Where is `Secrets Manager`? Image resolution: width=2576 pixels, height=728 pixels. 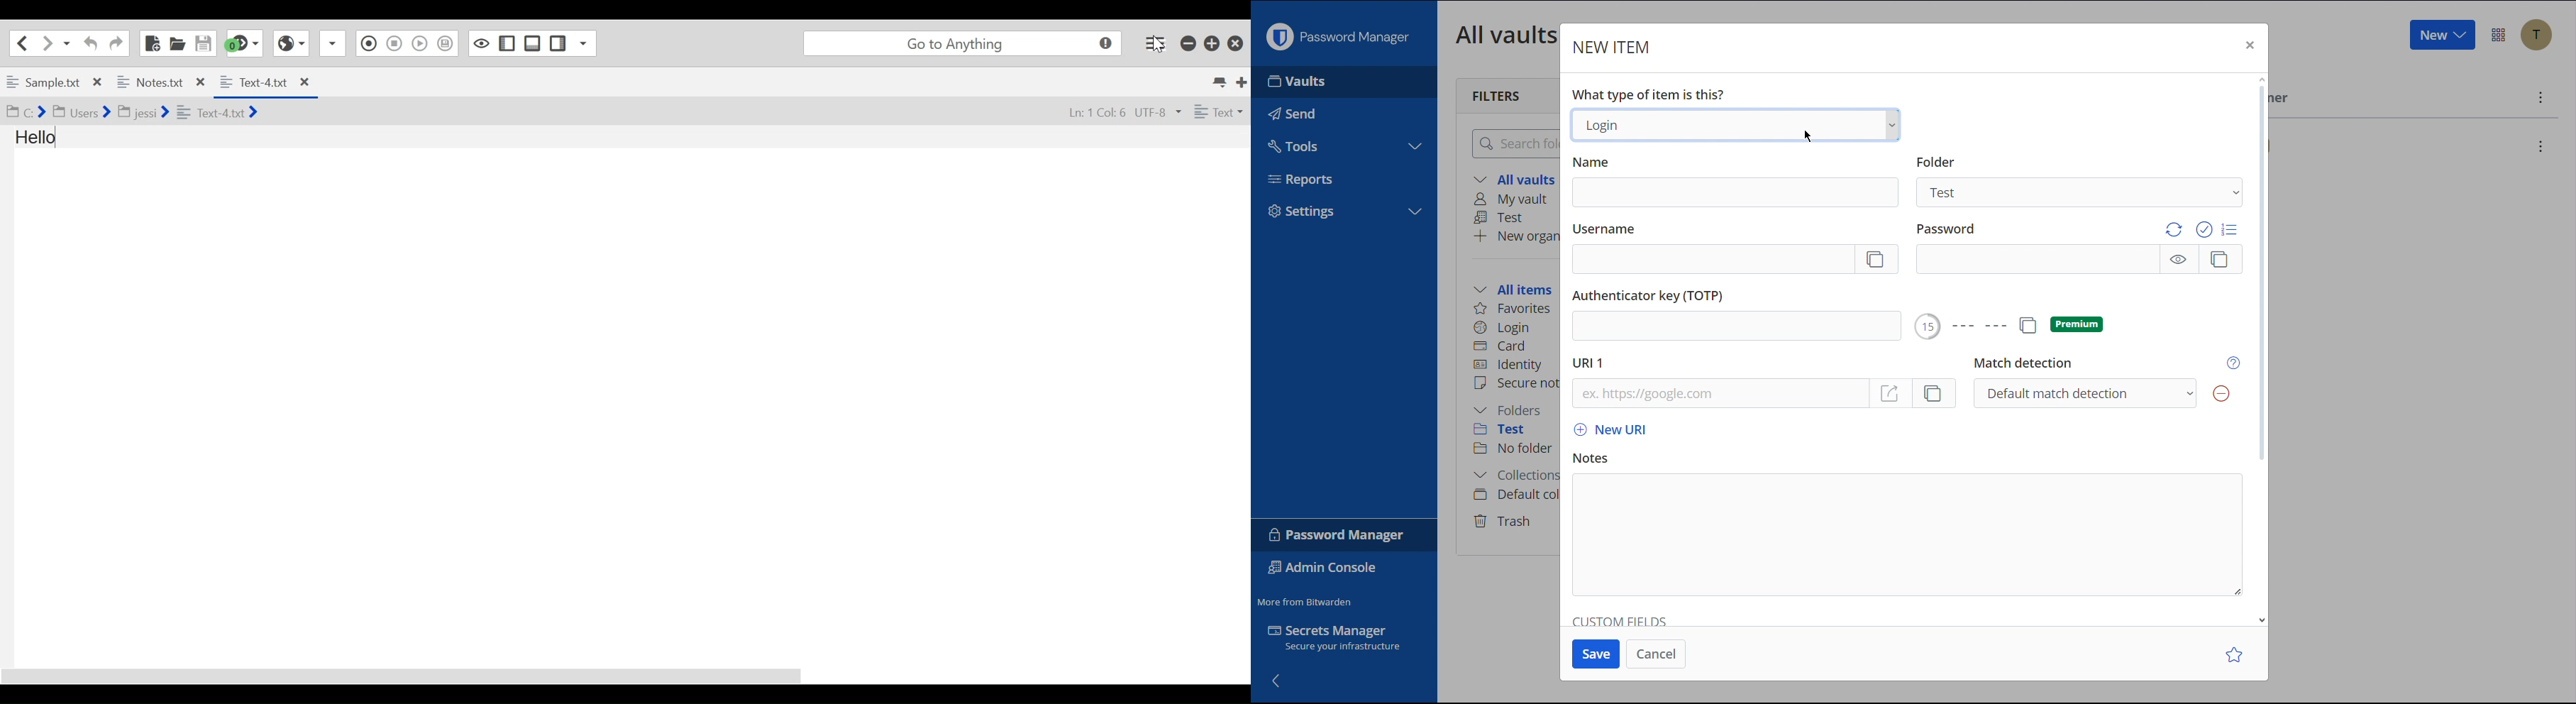 Secrets Manager is located at coordinates (1343, 641).